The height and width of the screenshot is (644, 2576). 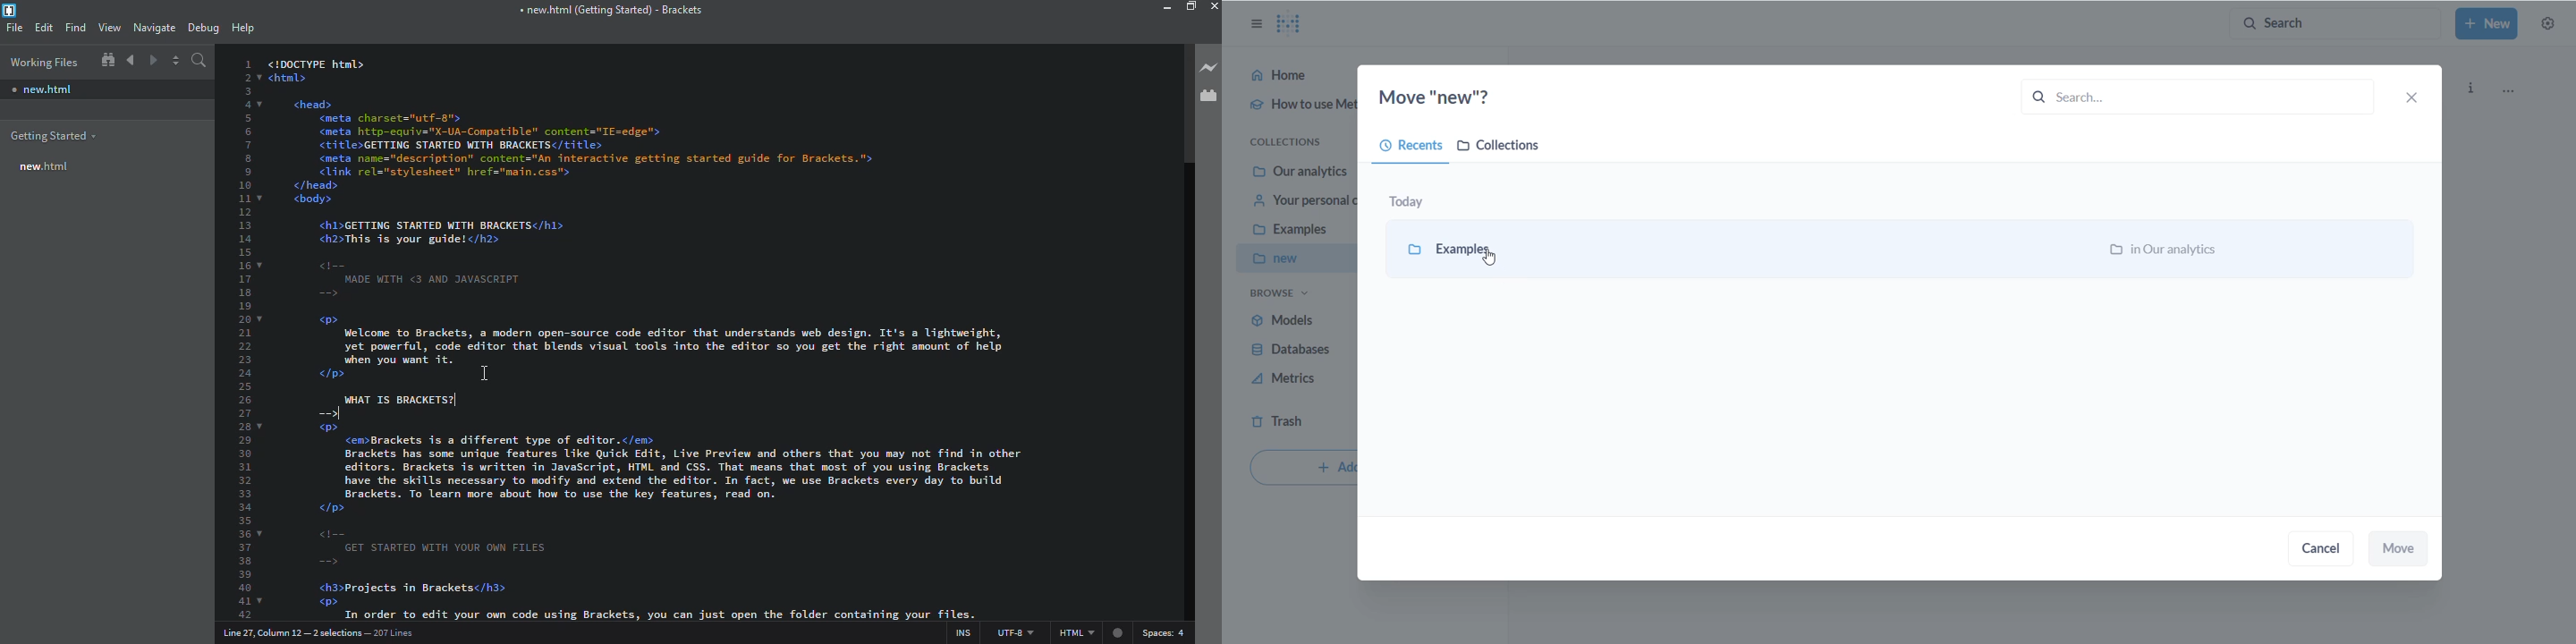 What do you see at coordinates (1208, 97) in the screenshot?
I see `extension manager` at bounding box center [1208, 97].